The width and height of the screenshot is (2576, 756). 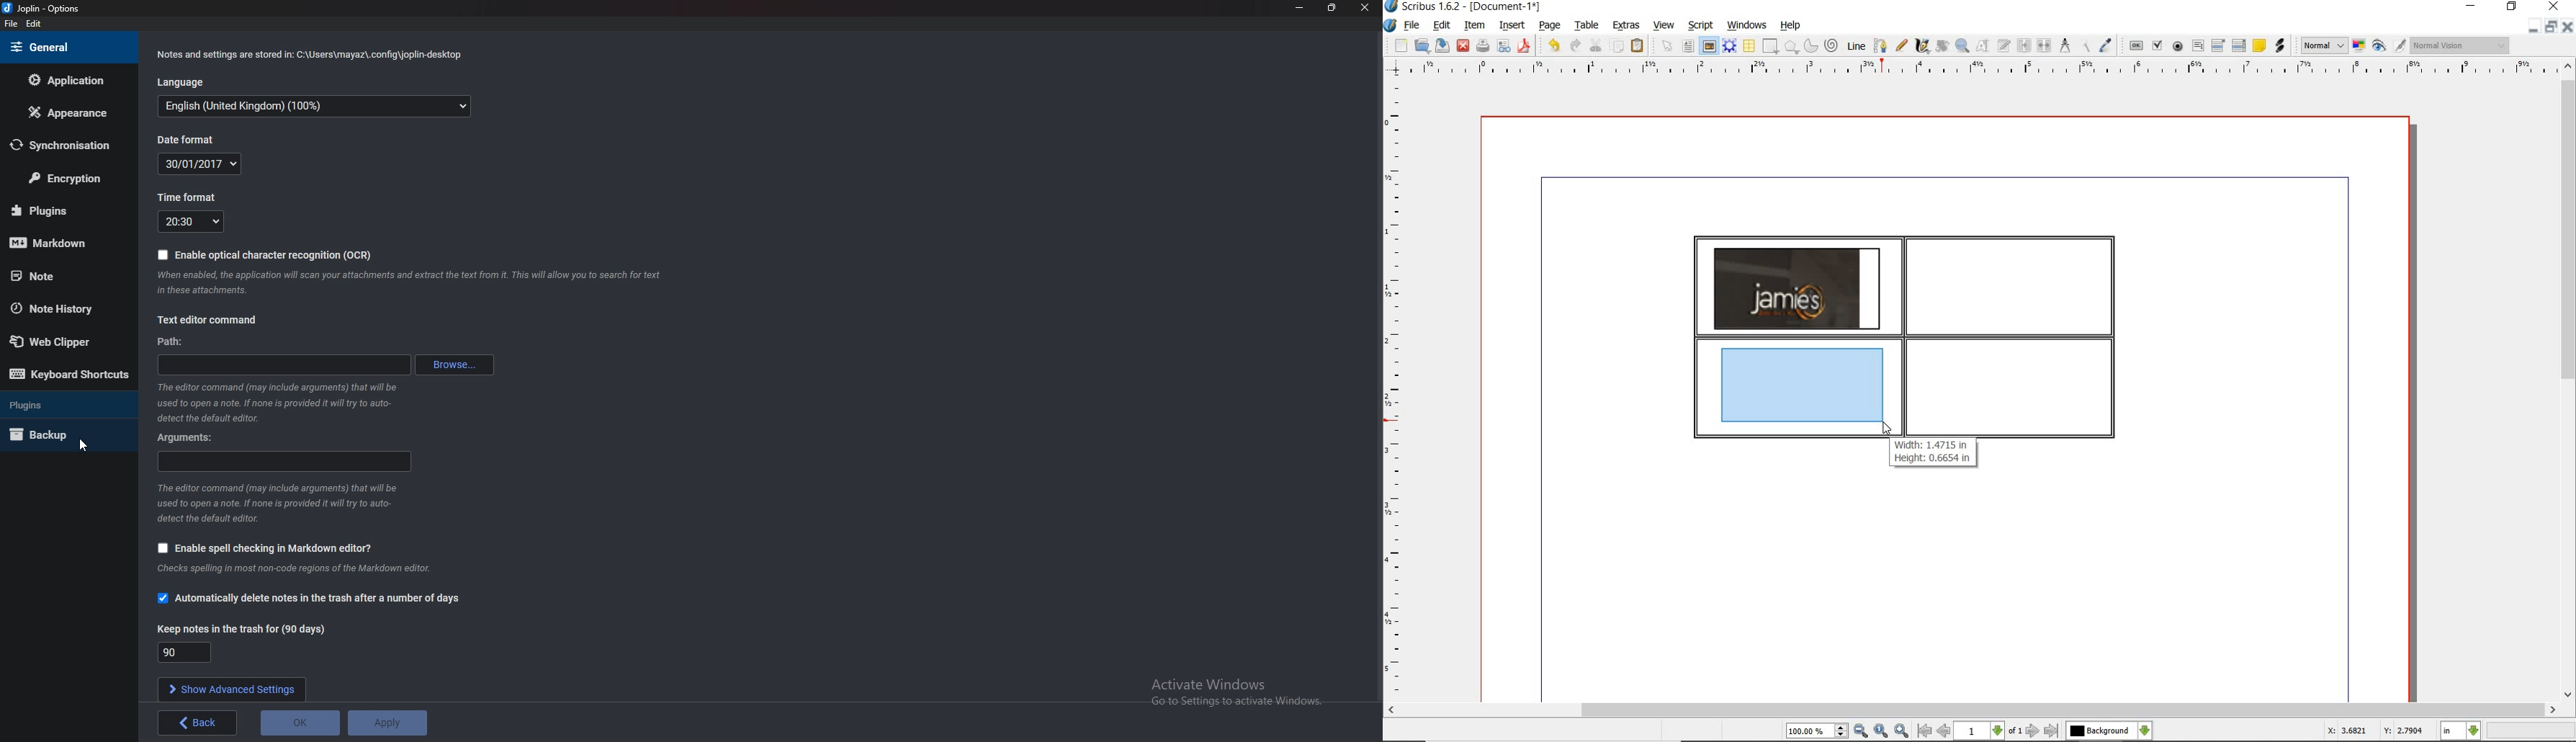 I want to click on table, so click(x=1750, y=47).